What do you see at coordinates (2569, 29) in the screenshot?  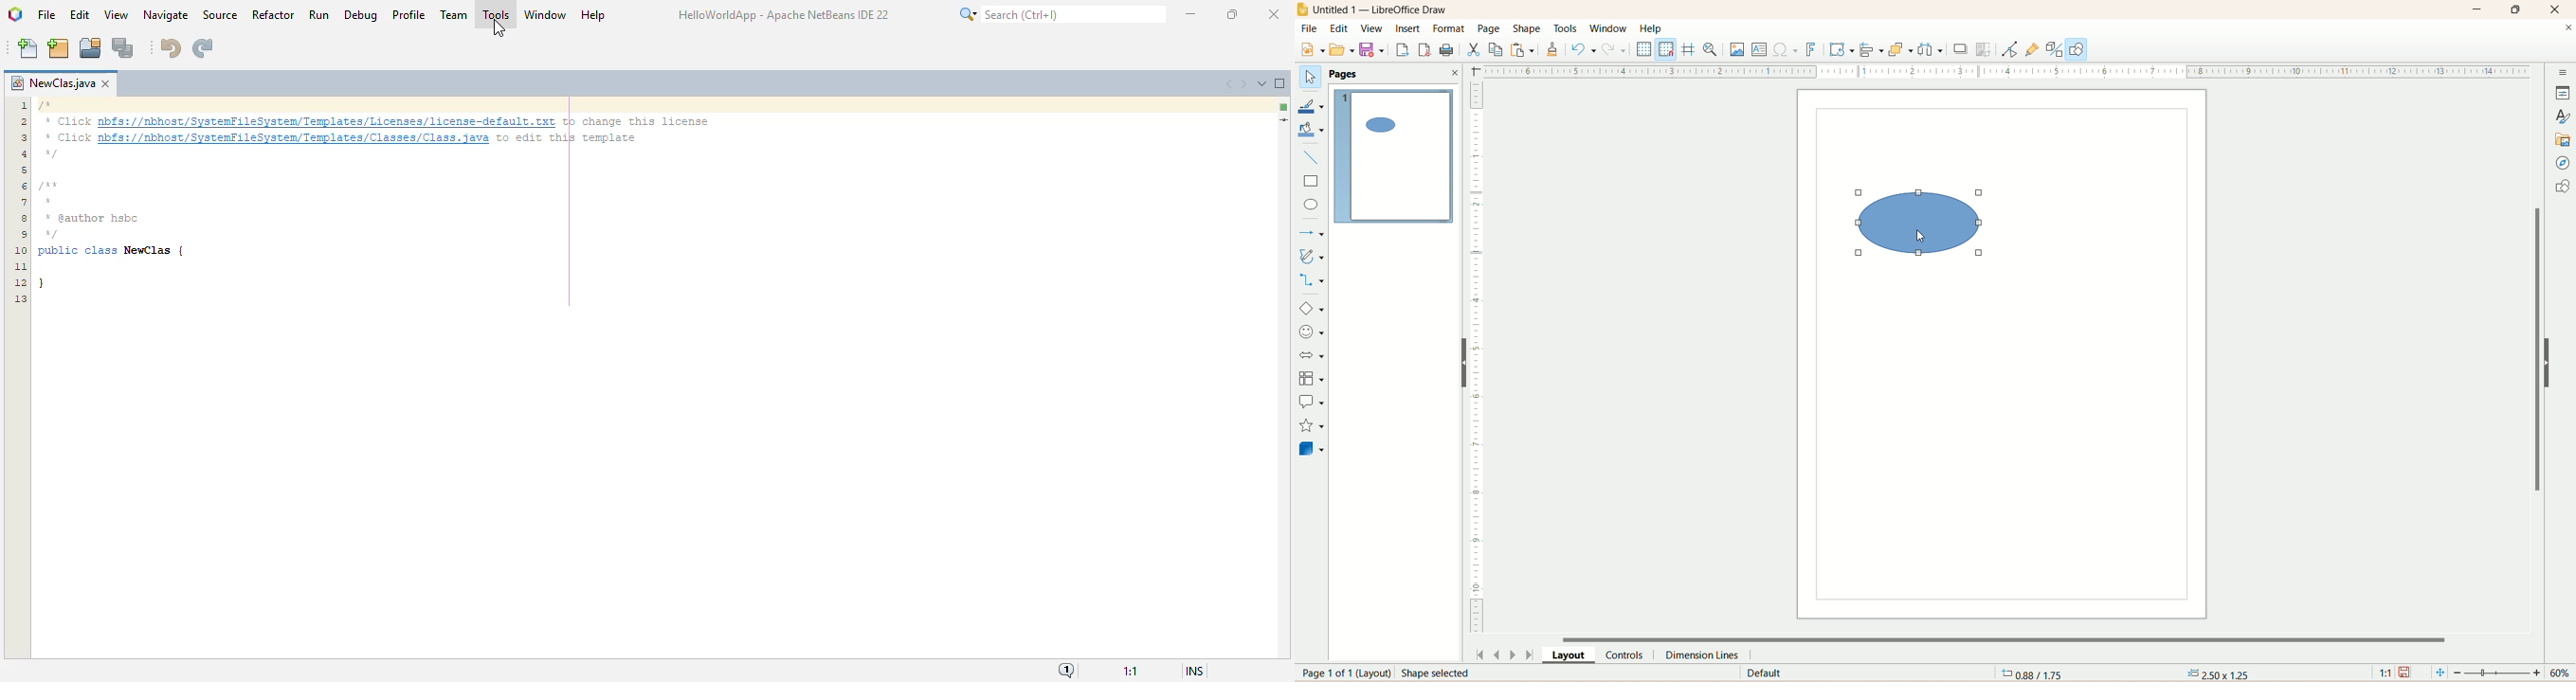 I see `close documents` at bounding box center [2569, 29].